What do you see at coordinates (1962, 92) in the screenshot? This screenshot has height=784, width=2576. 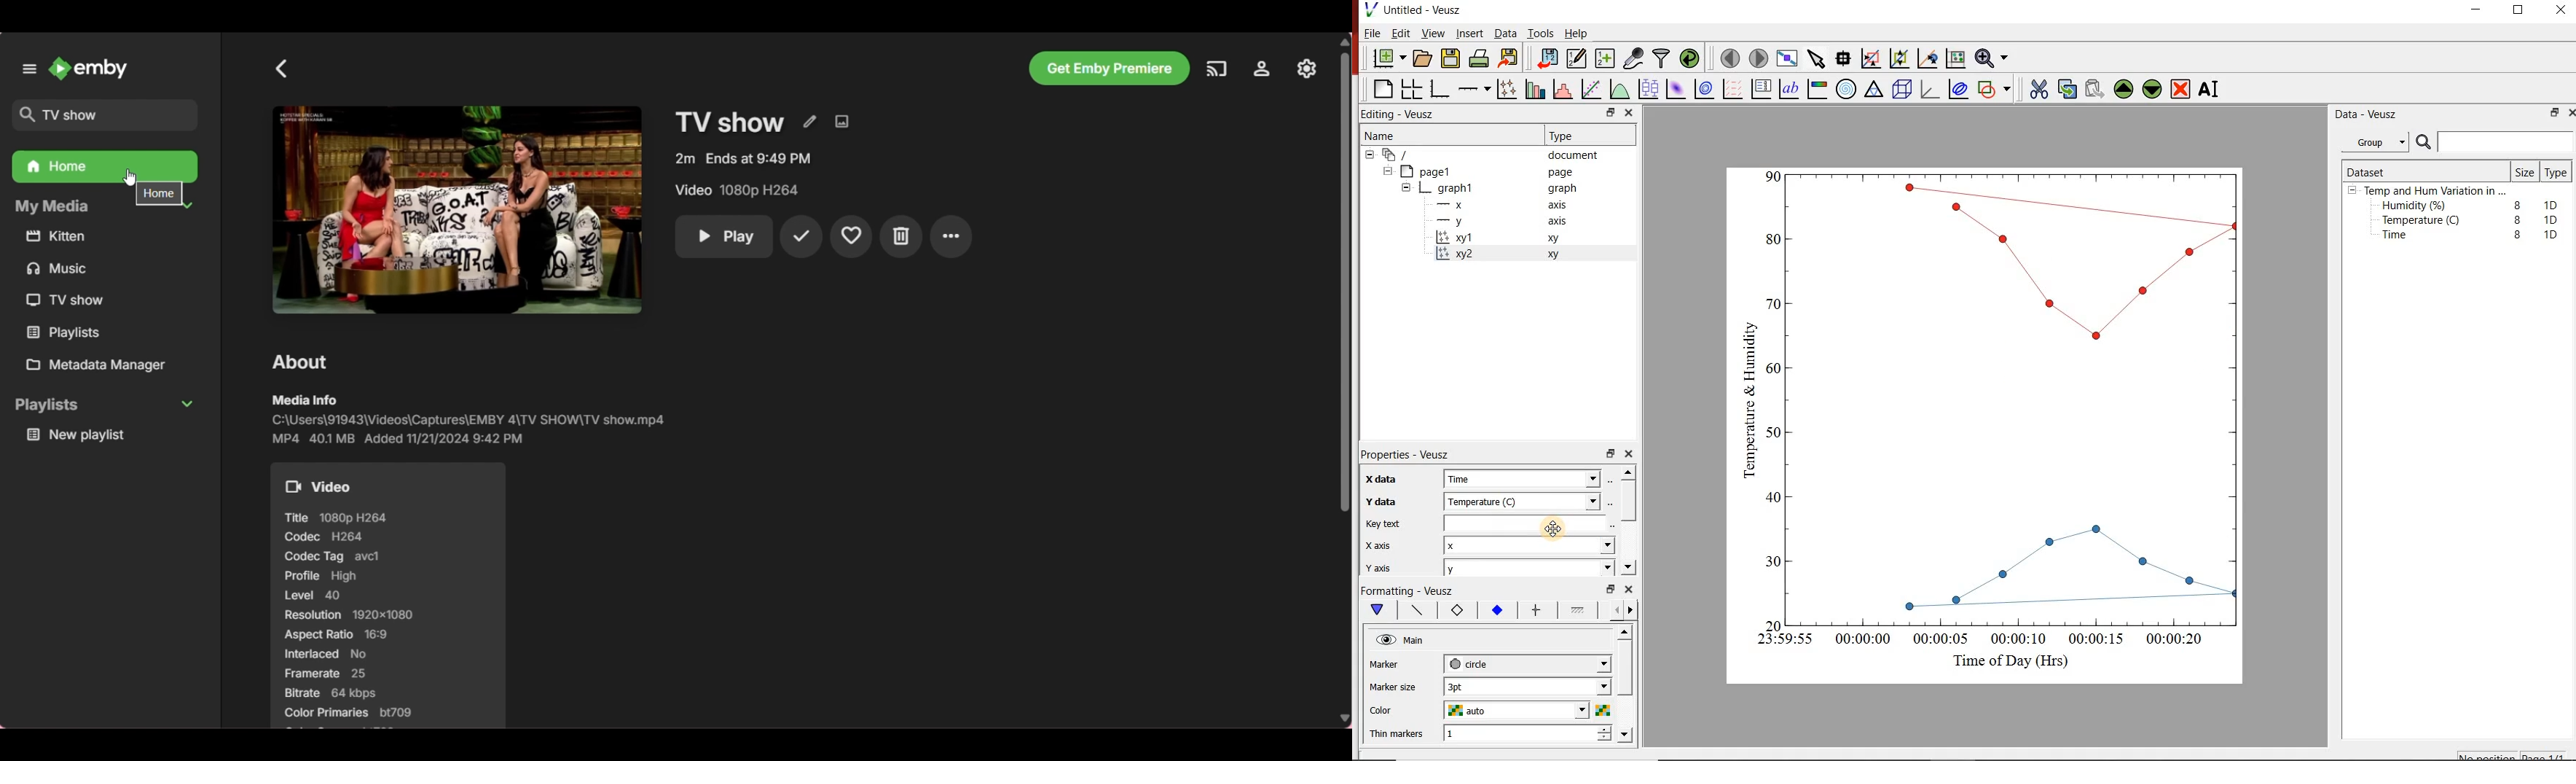 I see `plot covariance ellipses` at bounding box center [1962, 92].